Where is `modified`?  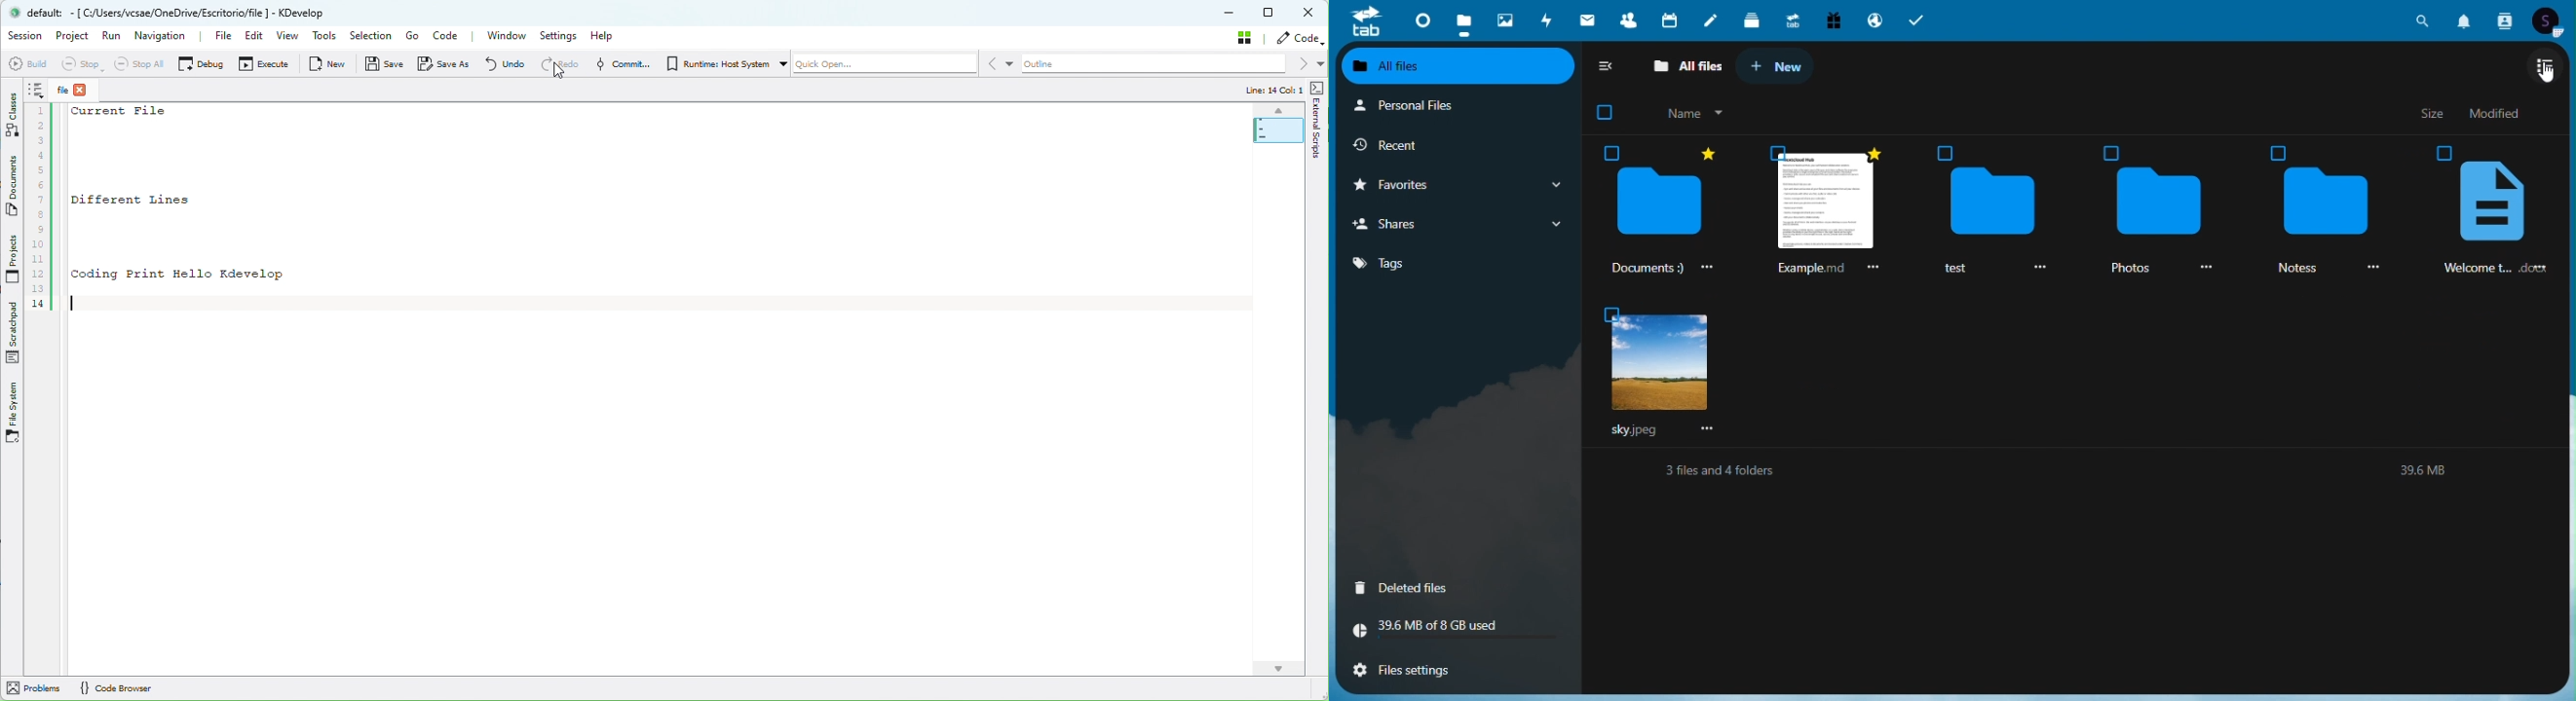 modified is located at coordinates (2499, 113).